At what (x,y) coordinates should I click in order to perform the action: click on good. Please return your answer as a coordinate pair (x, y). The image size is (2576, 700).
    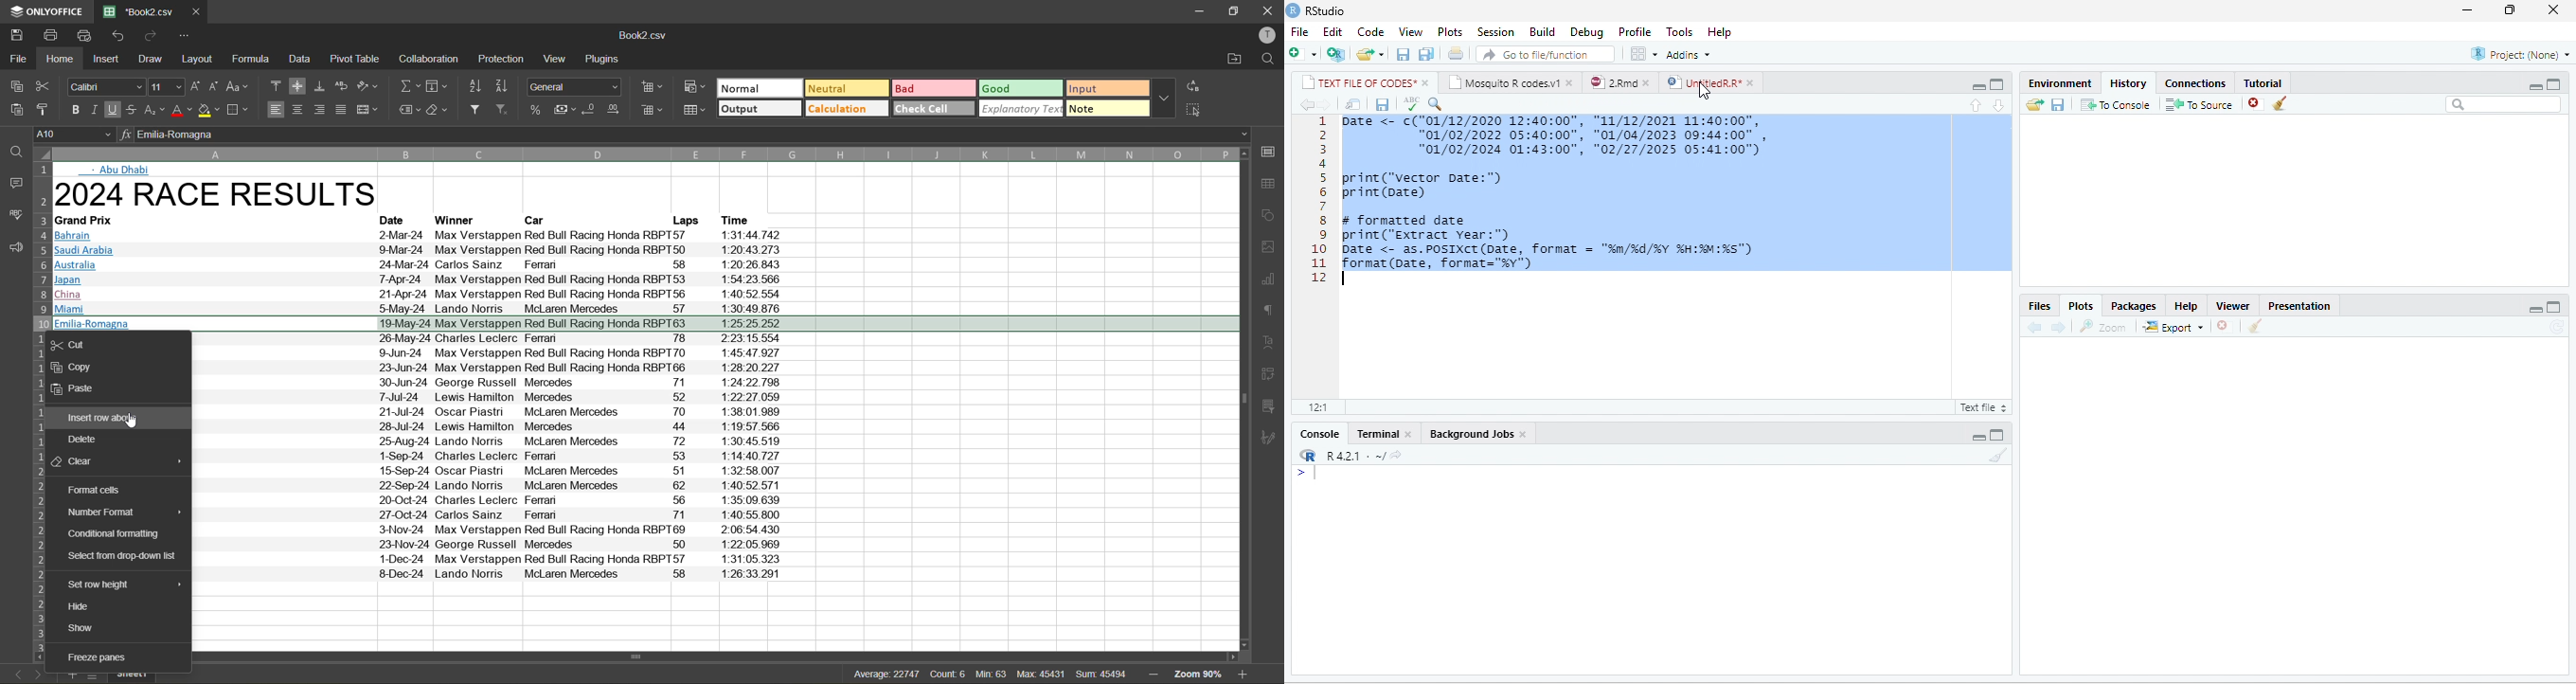
    Looking at the image, I should click on (1021, 88).